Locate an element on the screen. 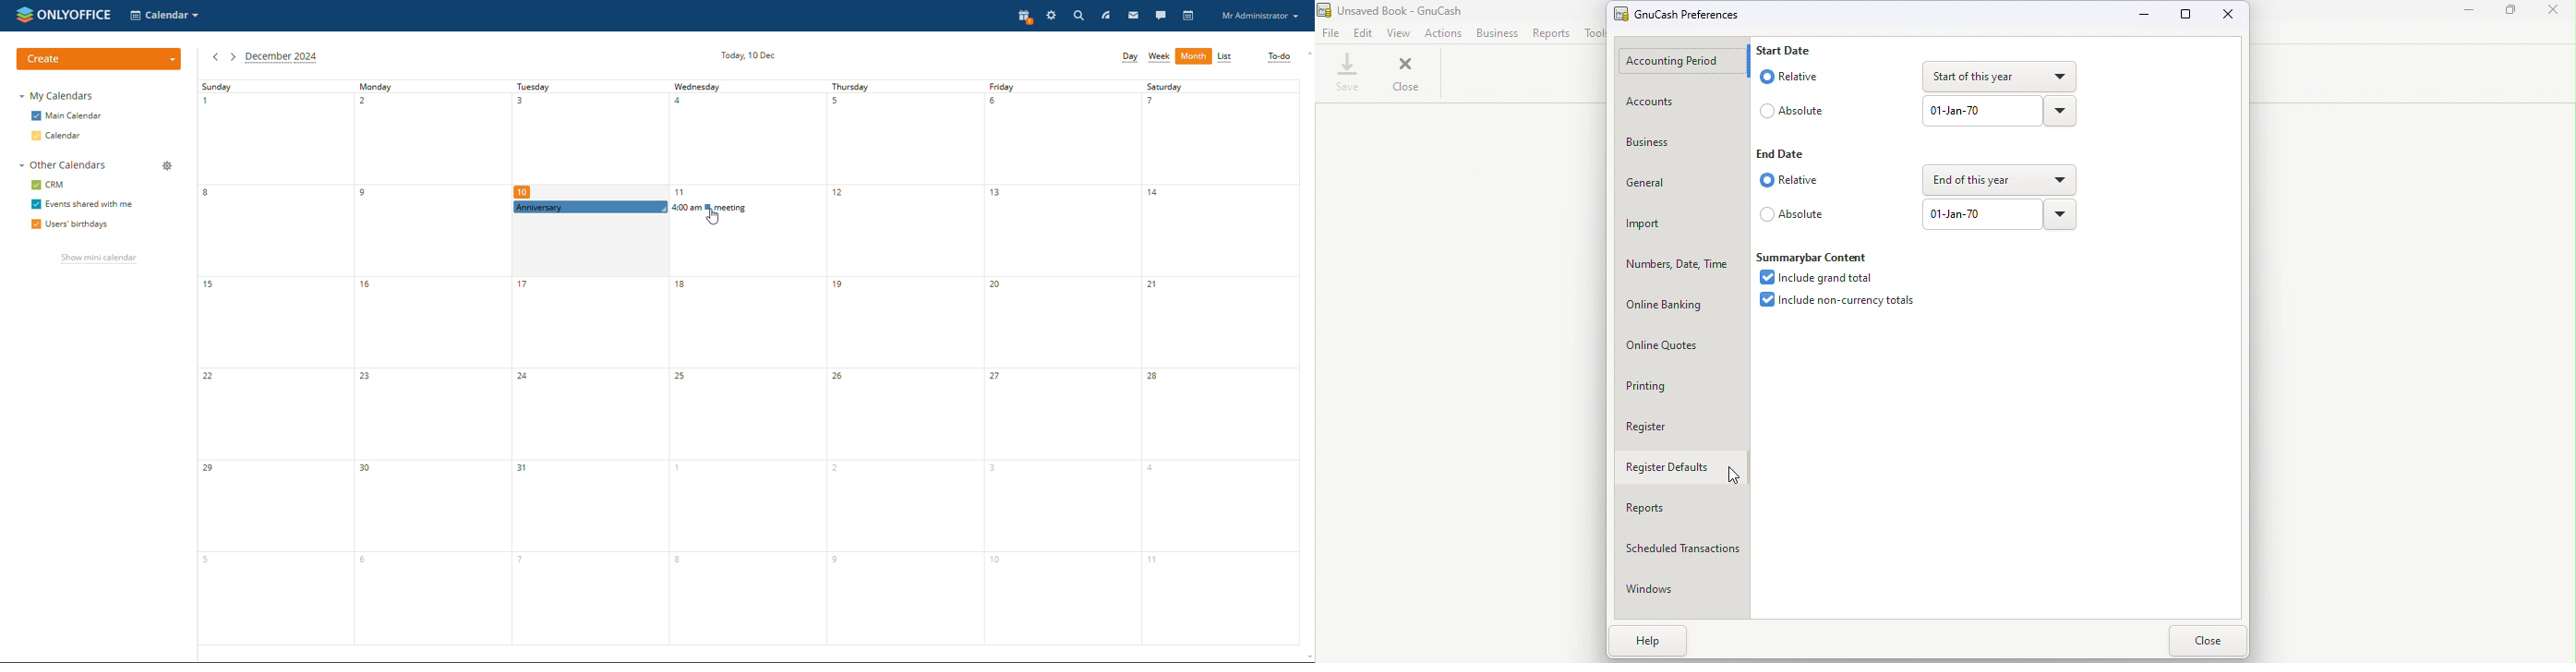 This screenshot has height=672, width=2576. day view is located at coordinates (1130, 57).